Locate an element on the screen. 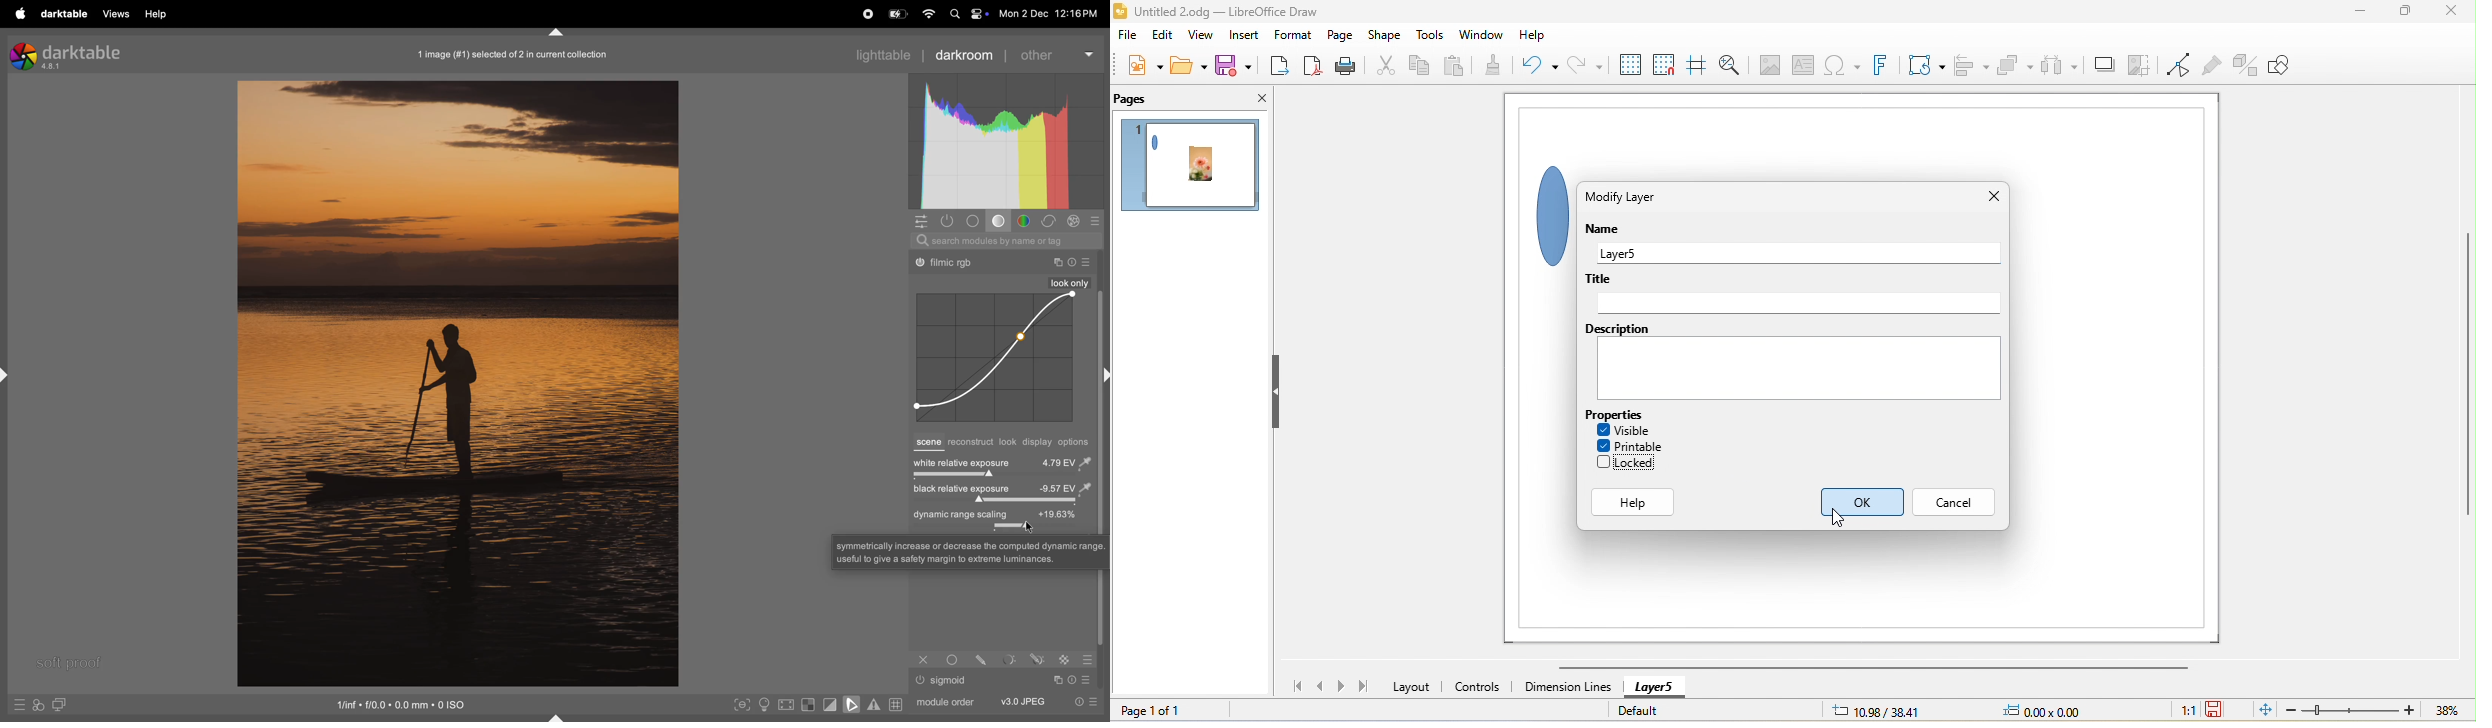 The height and width of the screenshot is (728, 2492). new is located at coordinates (1145, 68).